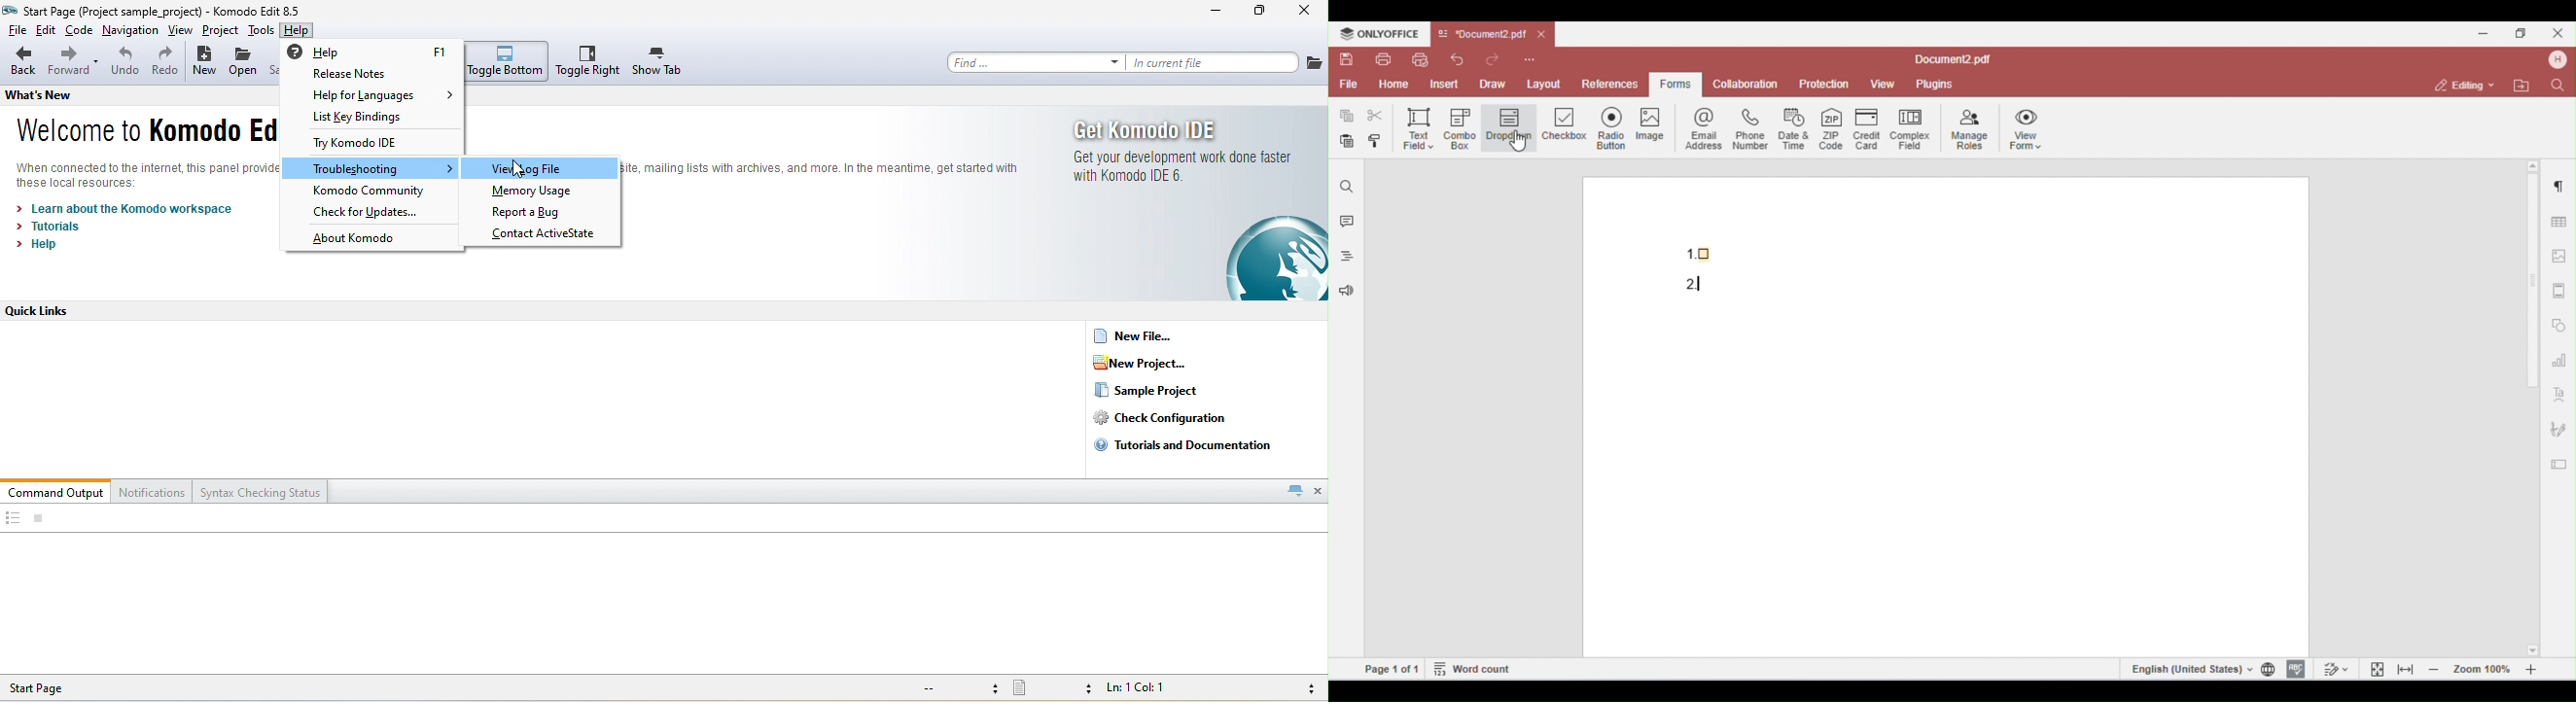 The height and width of the screenshot is (728, 2576). Describe the element at coordinates (374, 212) in the screenshot. I see `check for updates` at that location.